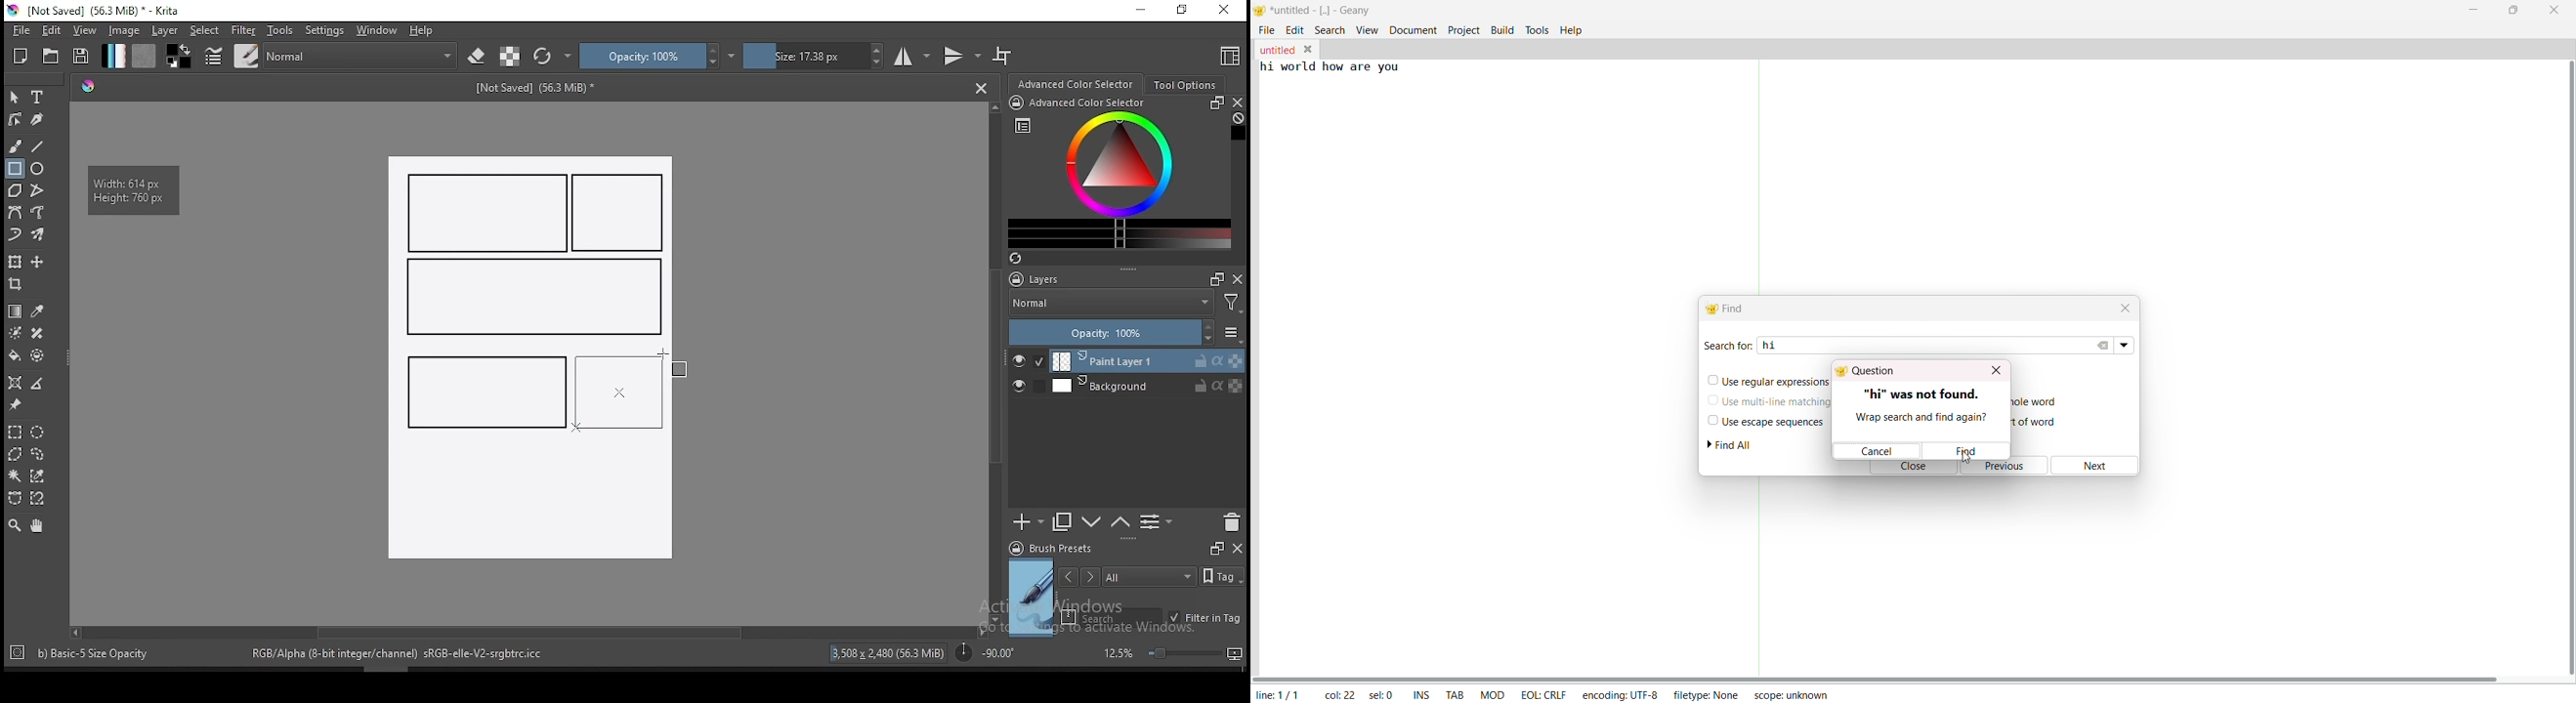 This screenshot has width=2576, height=728. I want to click on new rectangle, so click(531, 298).